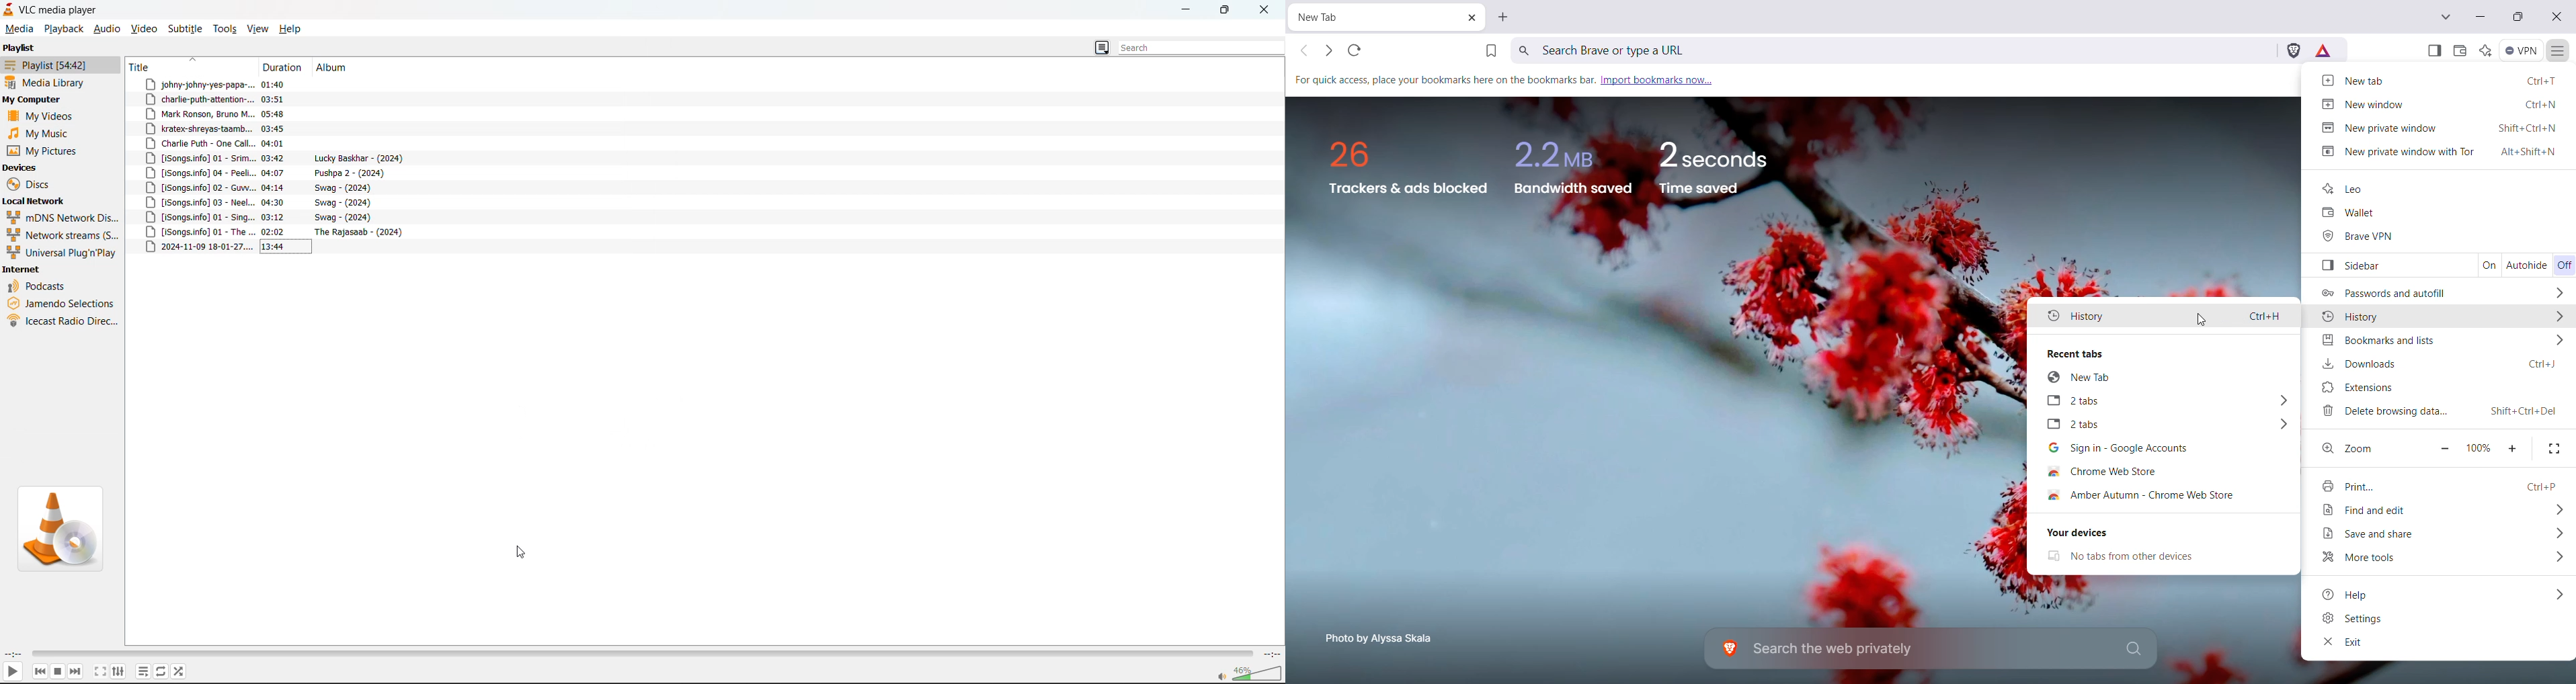 Image resolution: width=2576 pixels, height=700 pixels. I want to click on track 8 title, duration and album details, so click(260, 189).